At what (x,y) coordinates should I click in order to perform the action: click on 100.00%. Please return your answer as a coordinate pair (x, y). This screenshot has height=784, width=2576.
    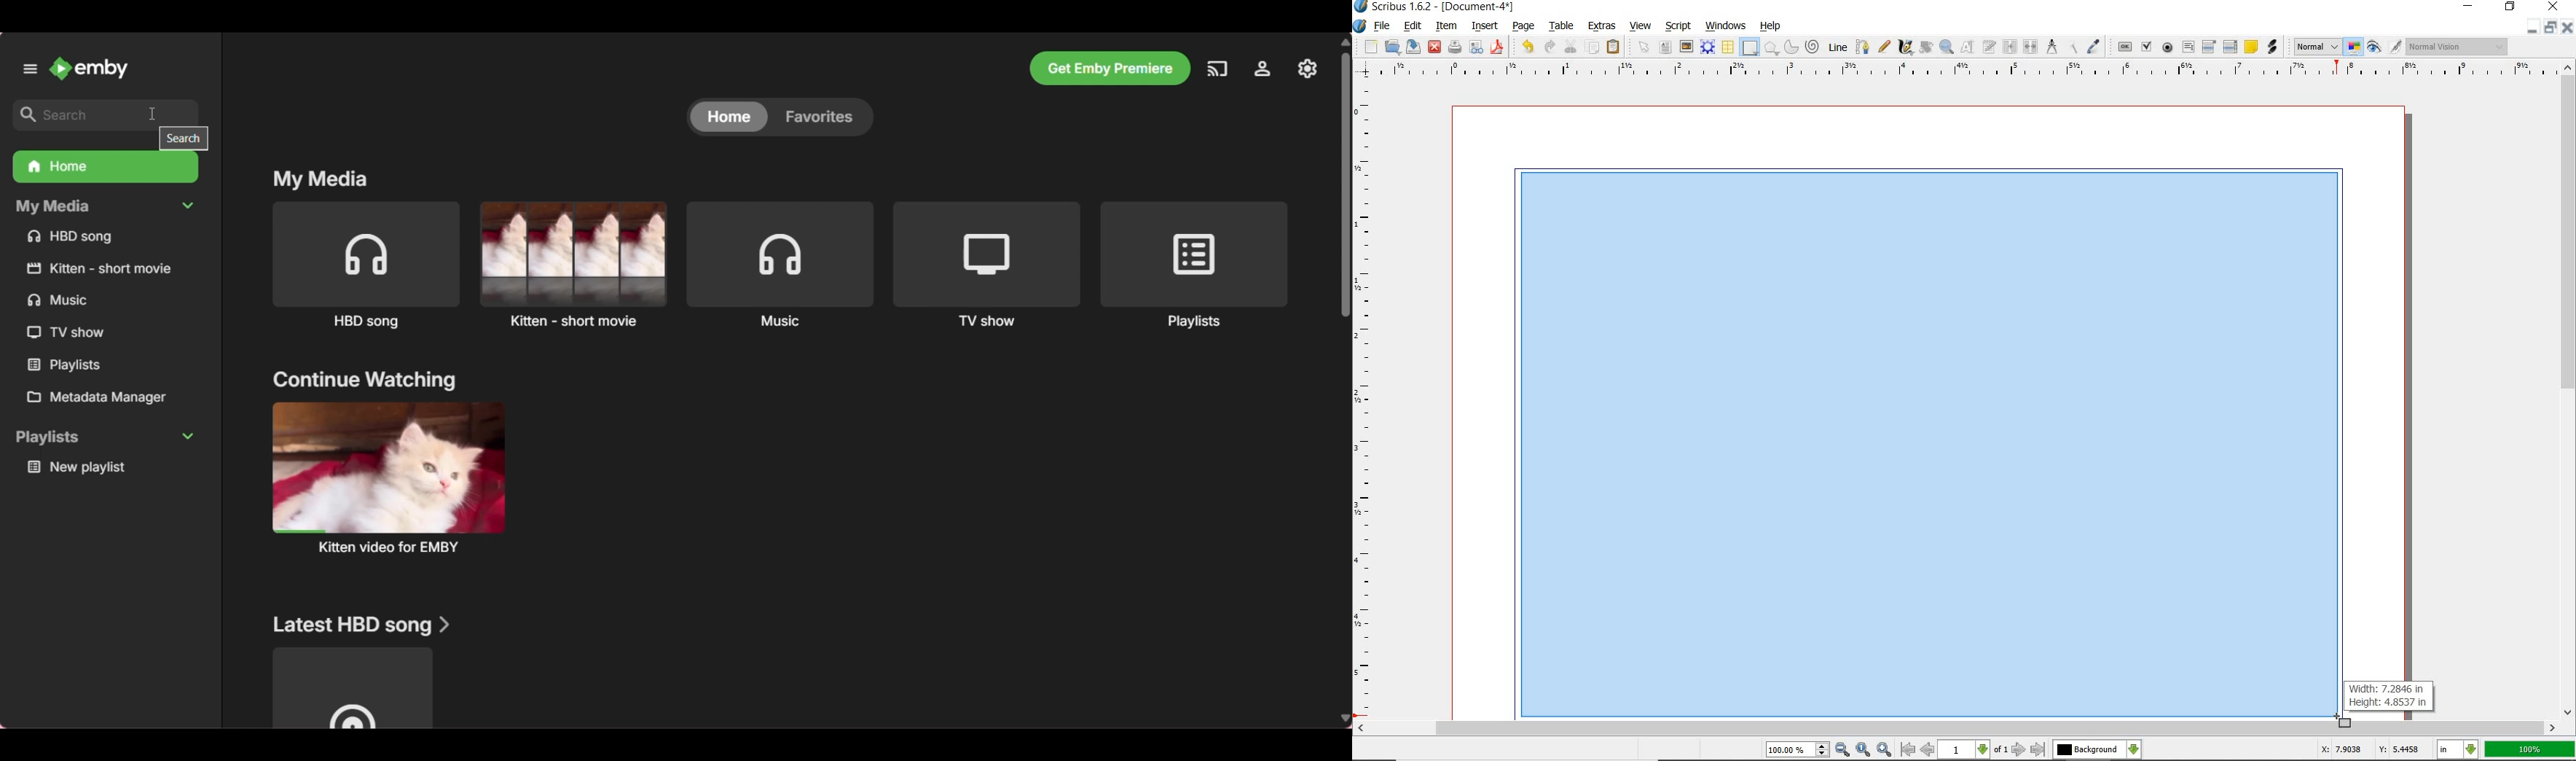
    Looking at the image, I should click on (1799, 751).